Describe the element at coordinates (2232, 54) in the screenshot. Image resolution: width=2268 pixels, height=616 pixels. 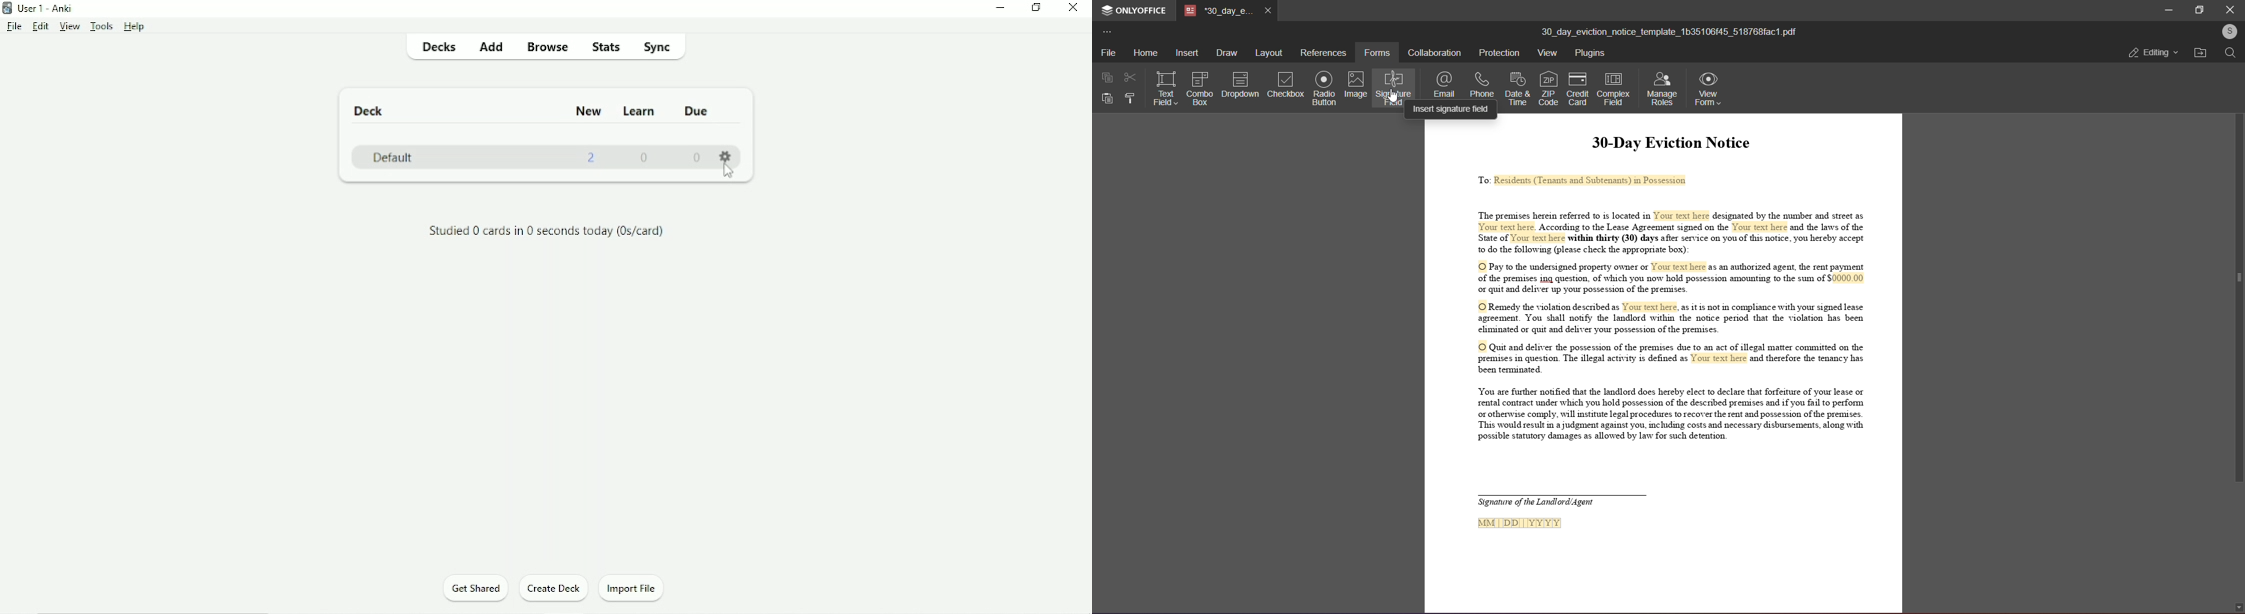
I see `search` at that location.